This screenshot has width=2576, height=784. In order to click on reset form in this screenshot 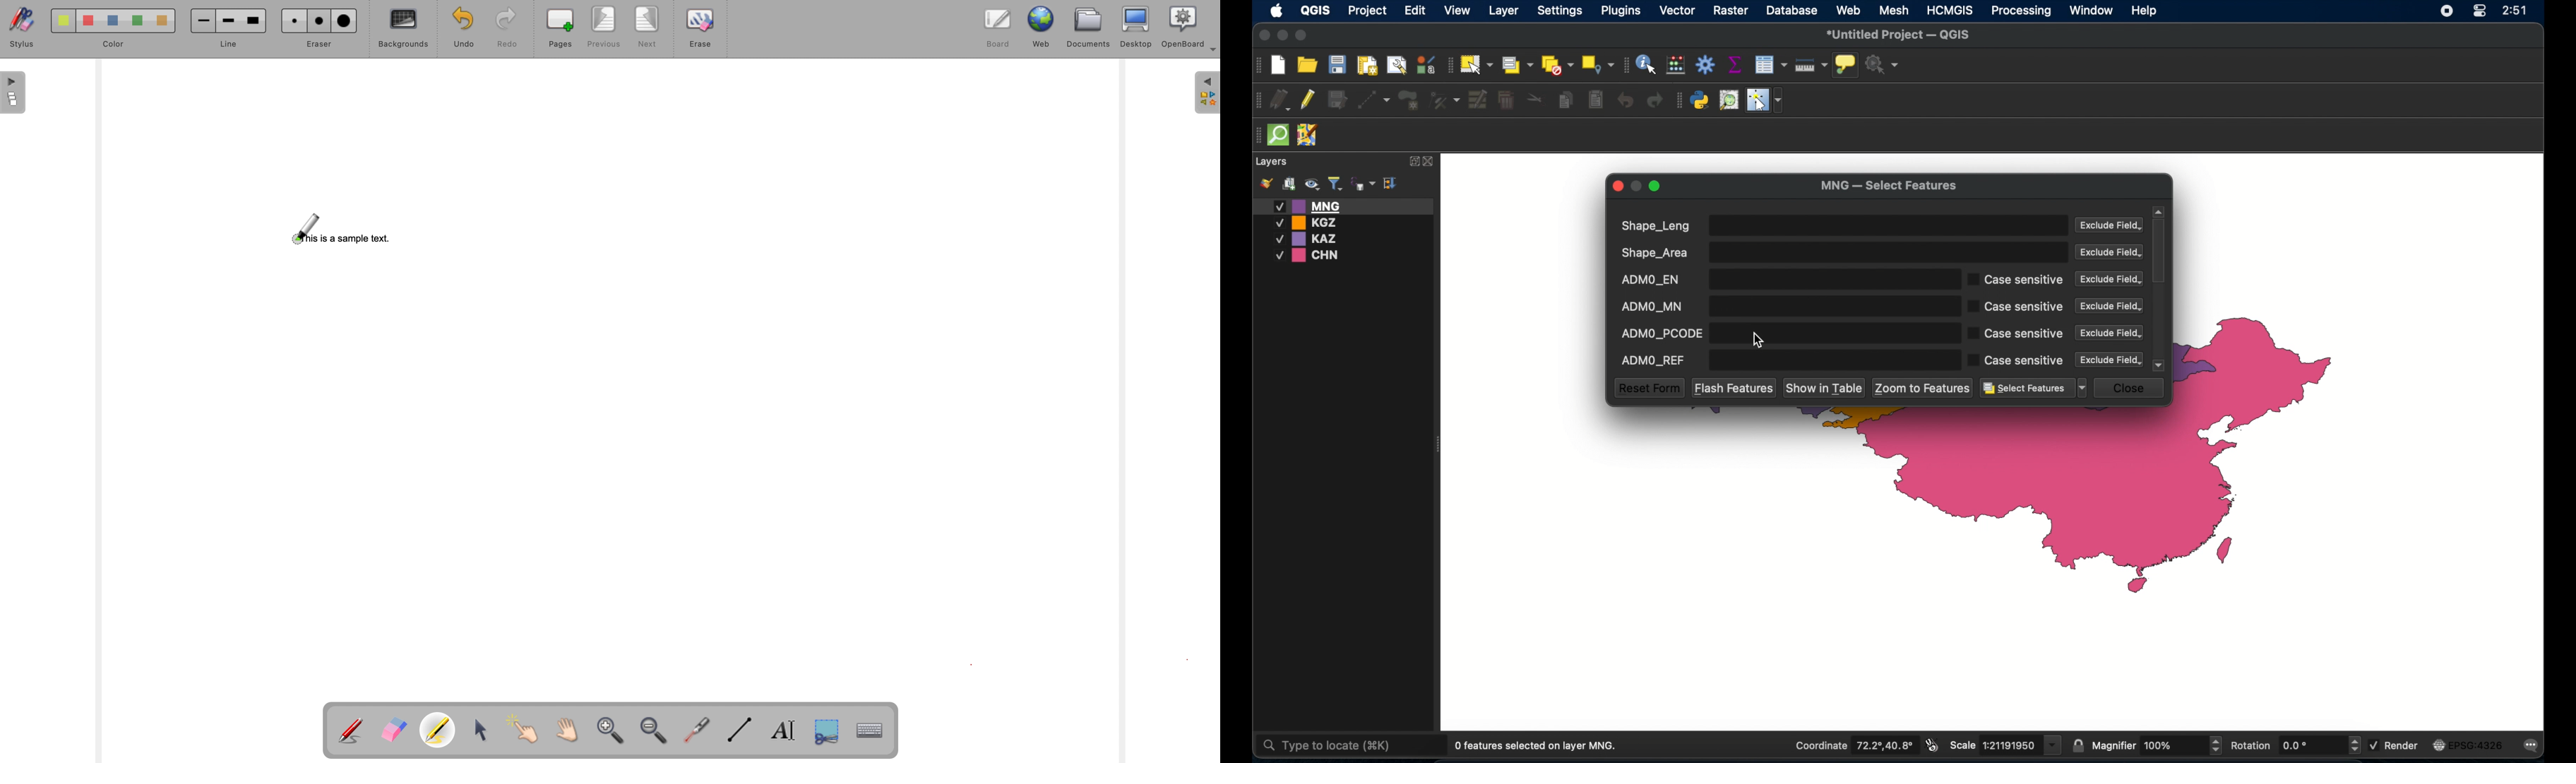, I will do `click(1648, 388)`.